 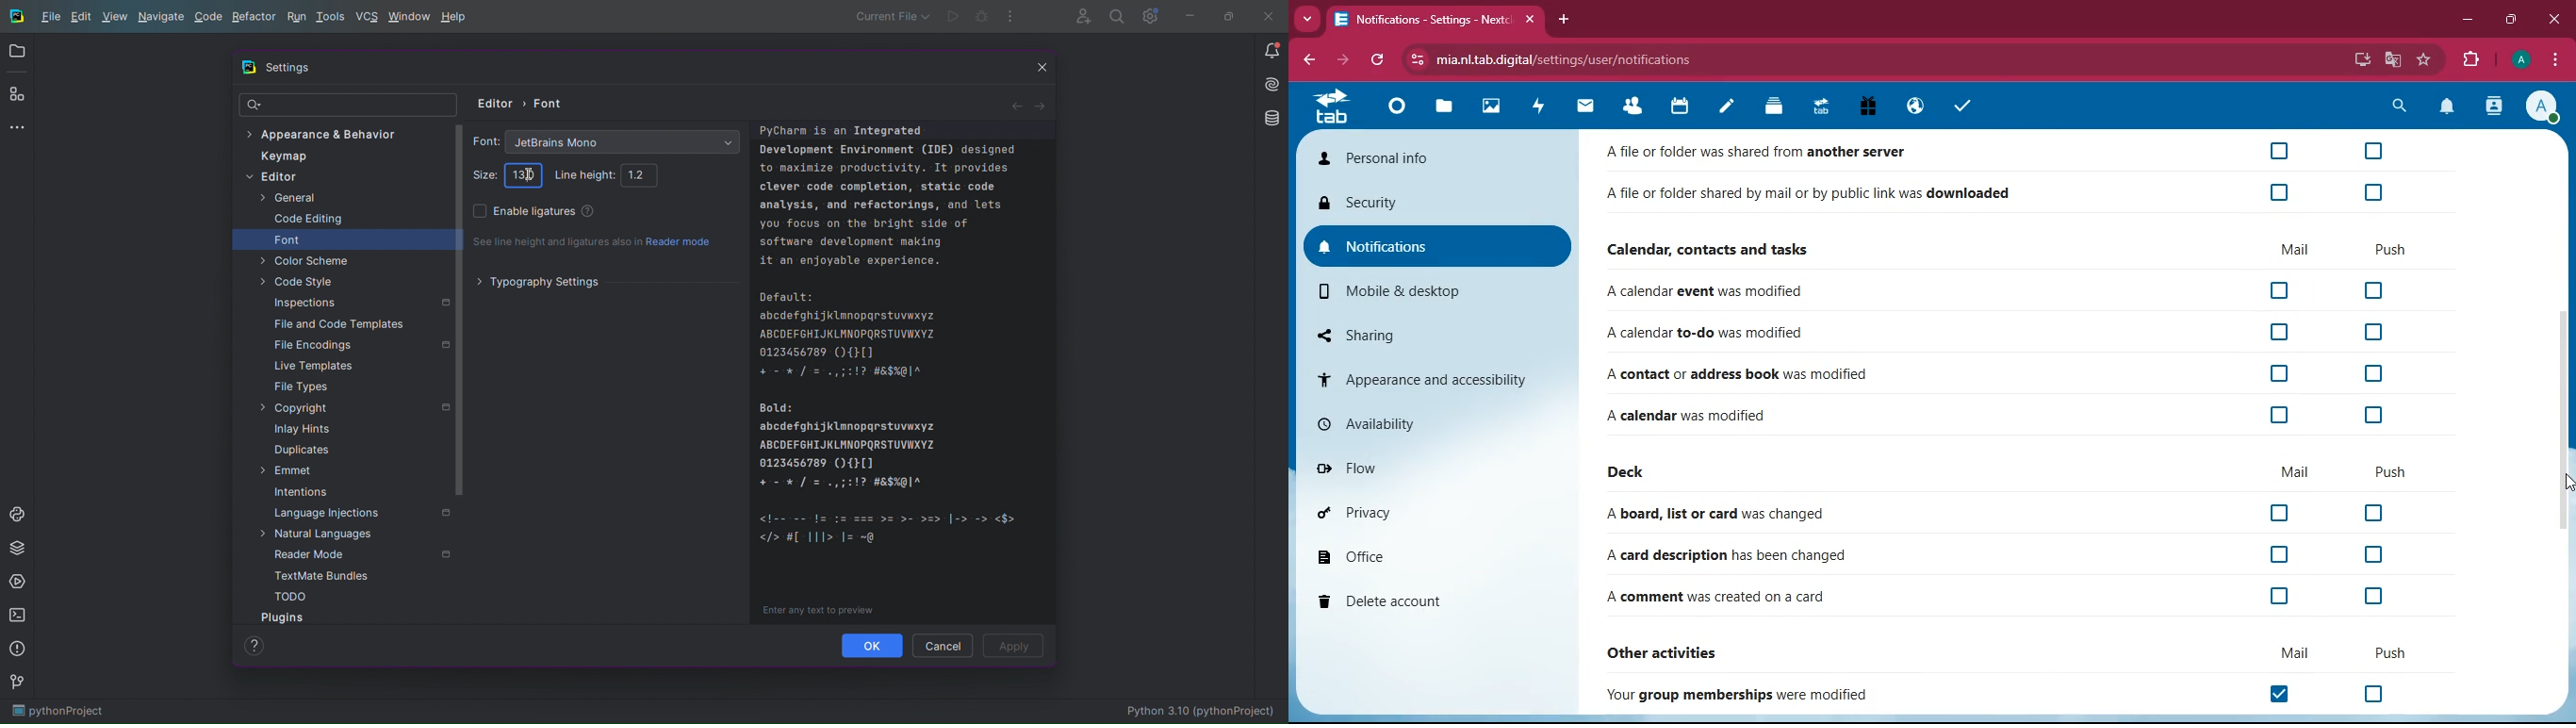 I want to click on mail, so click(x=2296, y=471).